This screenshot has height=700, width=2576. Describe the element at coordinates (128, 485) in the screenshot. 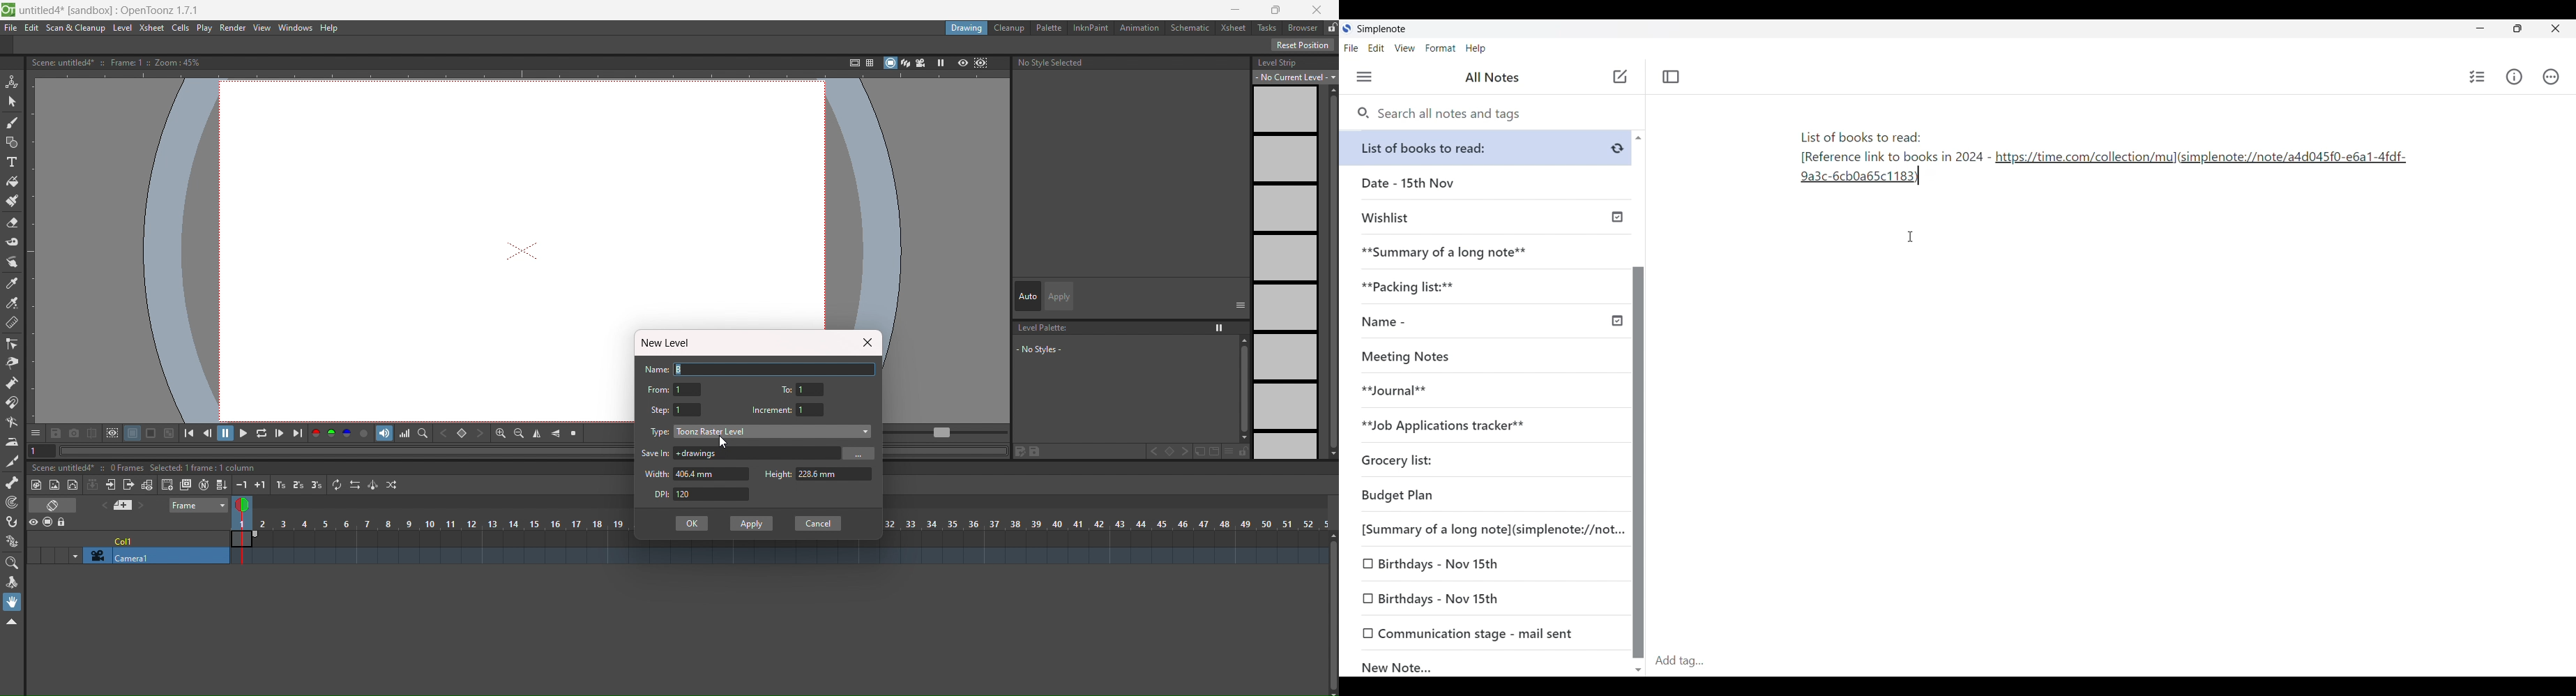

I see `close sub xsheet` at that location.